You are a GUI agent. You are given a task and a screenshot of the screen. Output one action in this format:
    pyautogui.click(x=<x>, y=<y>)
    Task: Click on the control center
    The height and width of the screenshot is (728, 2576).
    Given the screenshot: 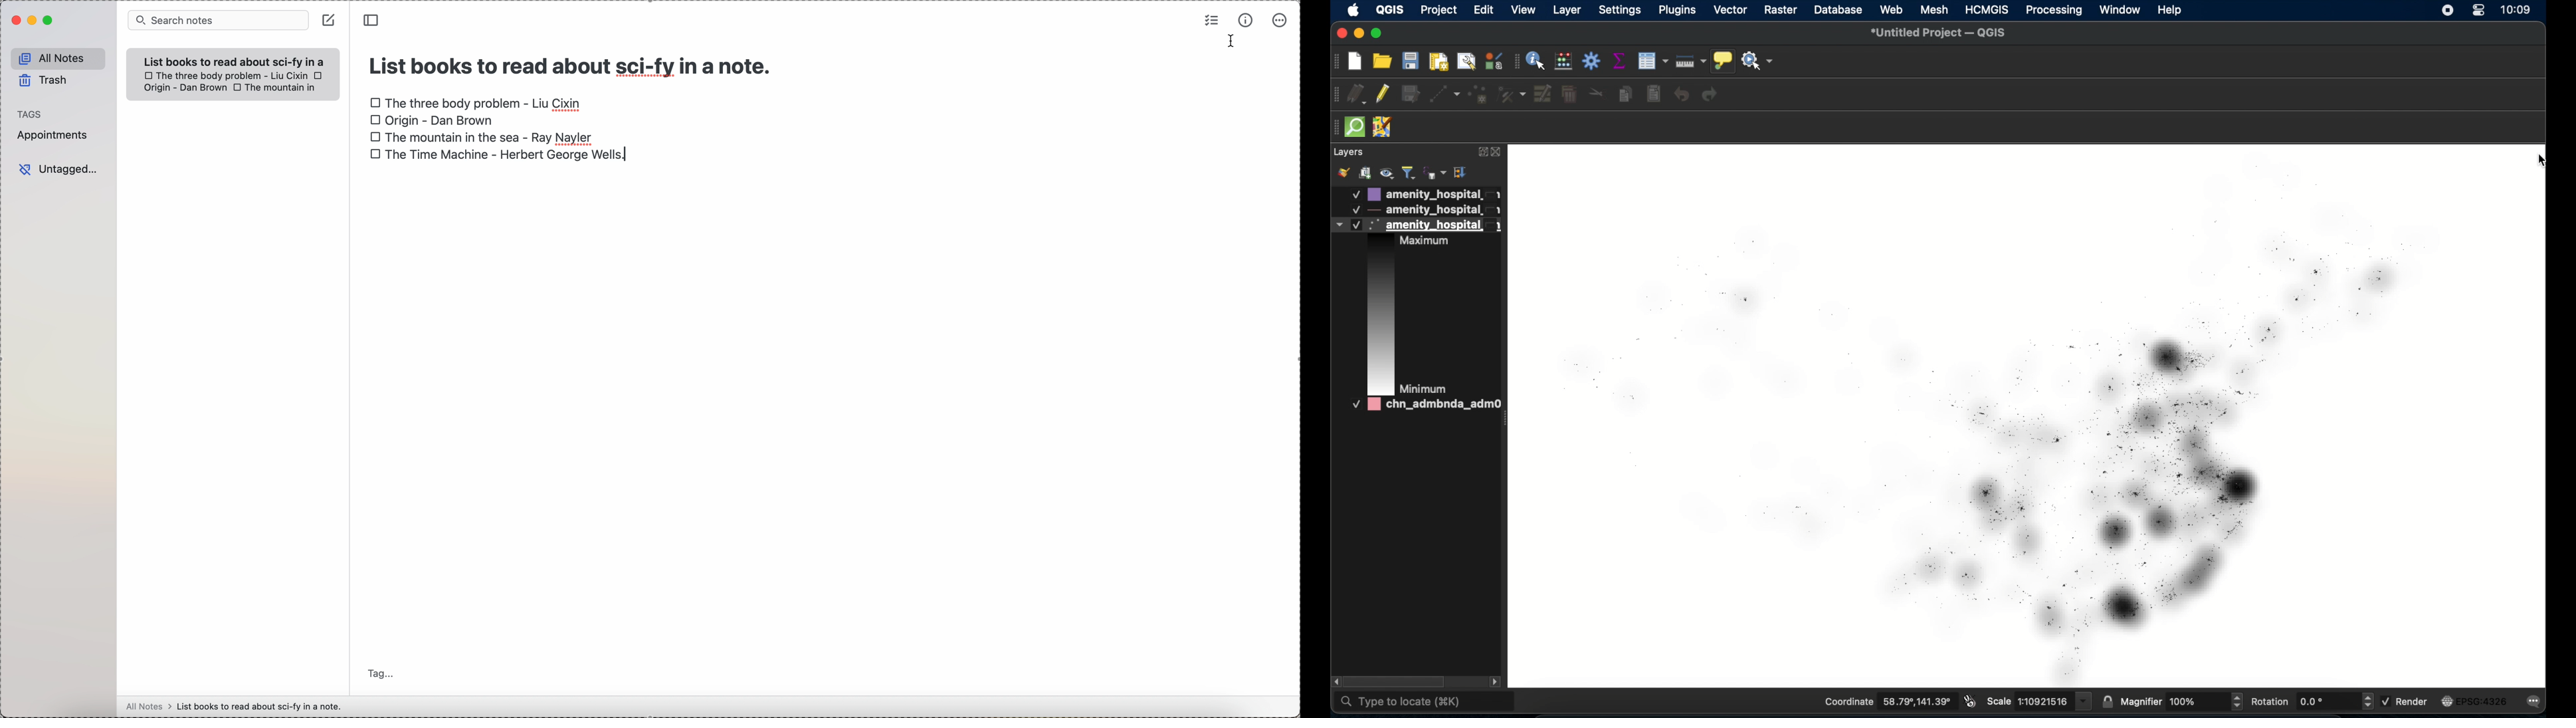 What is the action you would take?
    pyautogui.click(x=2480, y=11)
    